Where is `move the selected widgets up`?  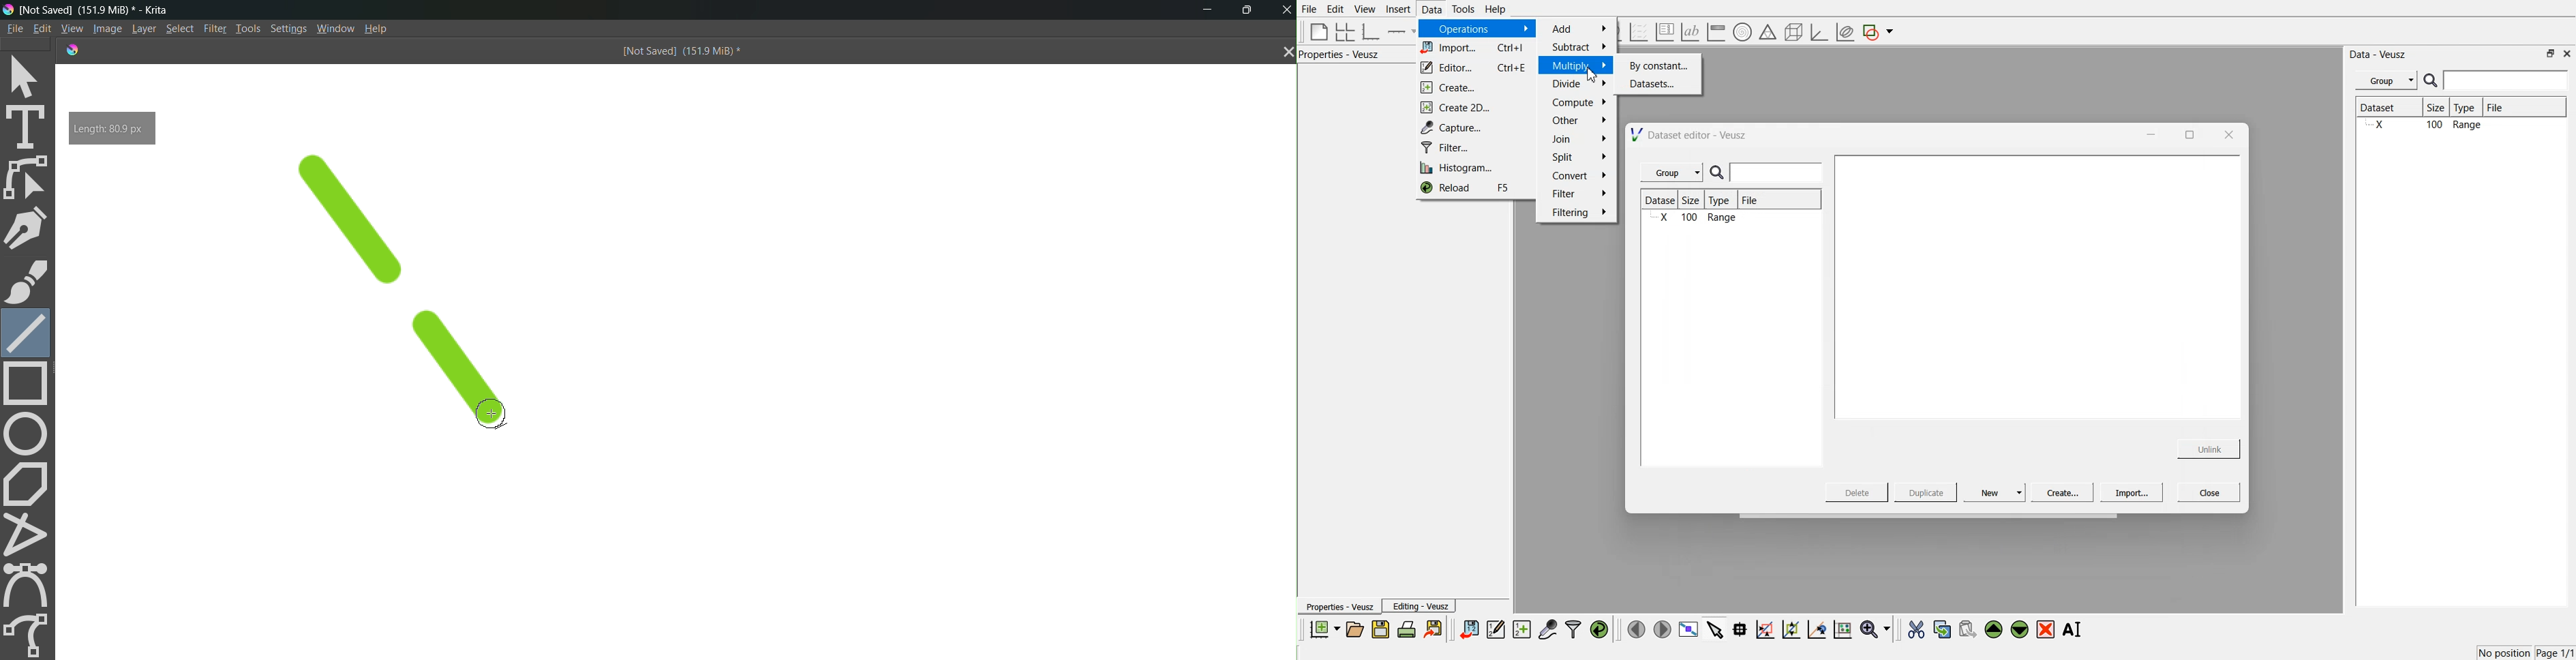 move the selected widgets up is located at coordinates (1995, 630).